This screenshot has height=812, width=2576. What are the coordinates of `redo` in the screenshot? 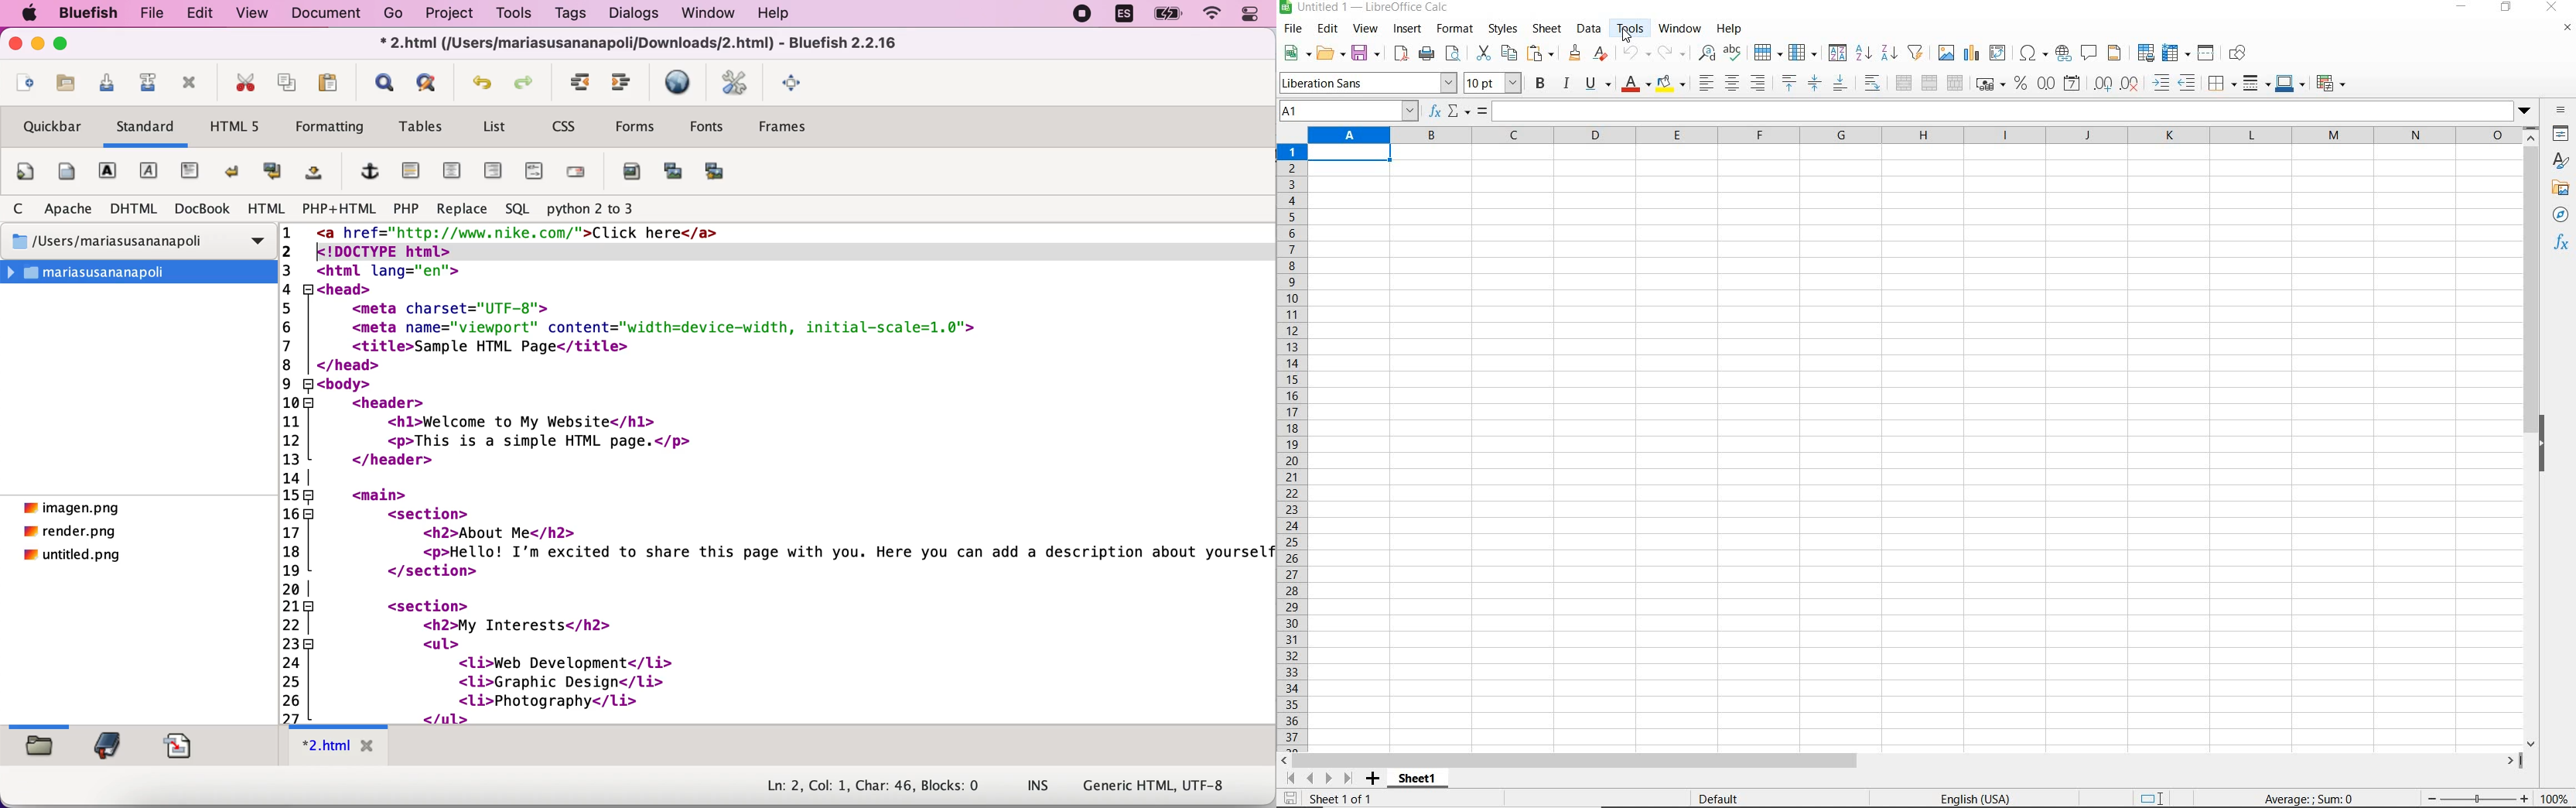 It's located at (1669, 53).